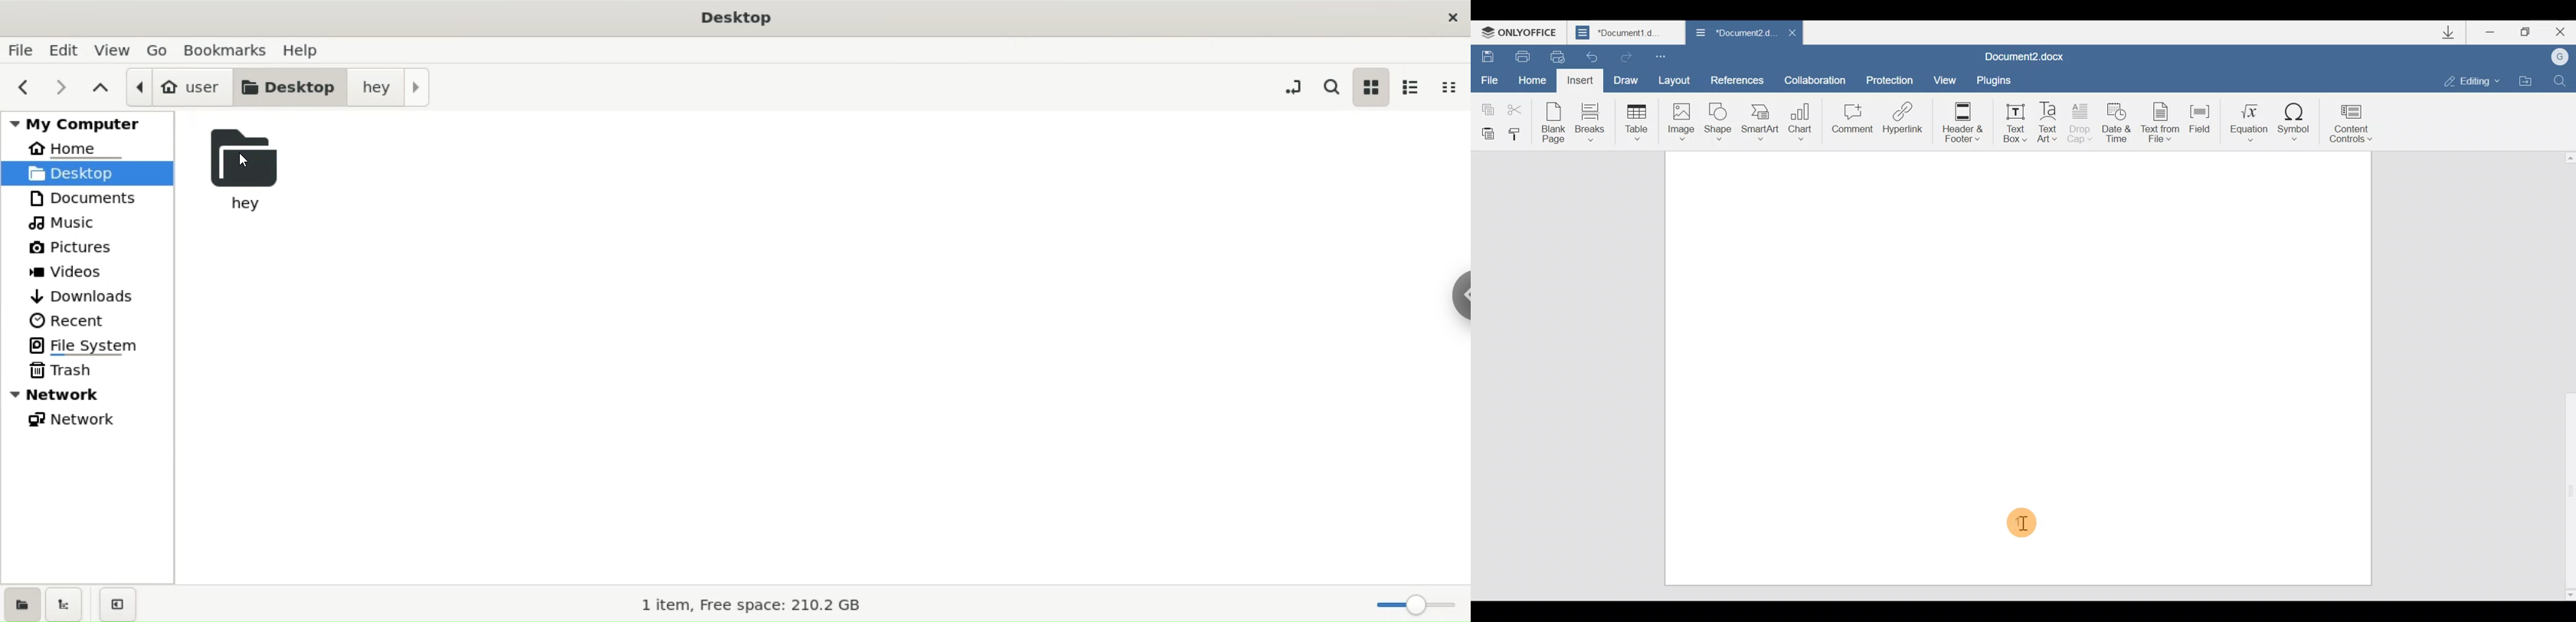  What do you see at coordinates (177, 85) in the screenshot?
I see `user` at bounding box center [177, 85].